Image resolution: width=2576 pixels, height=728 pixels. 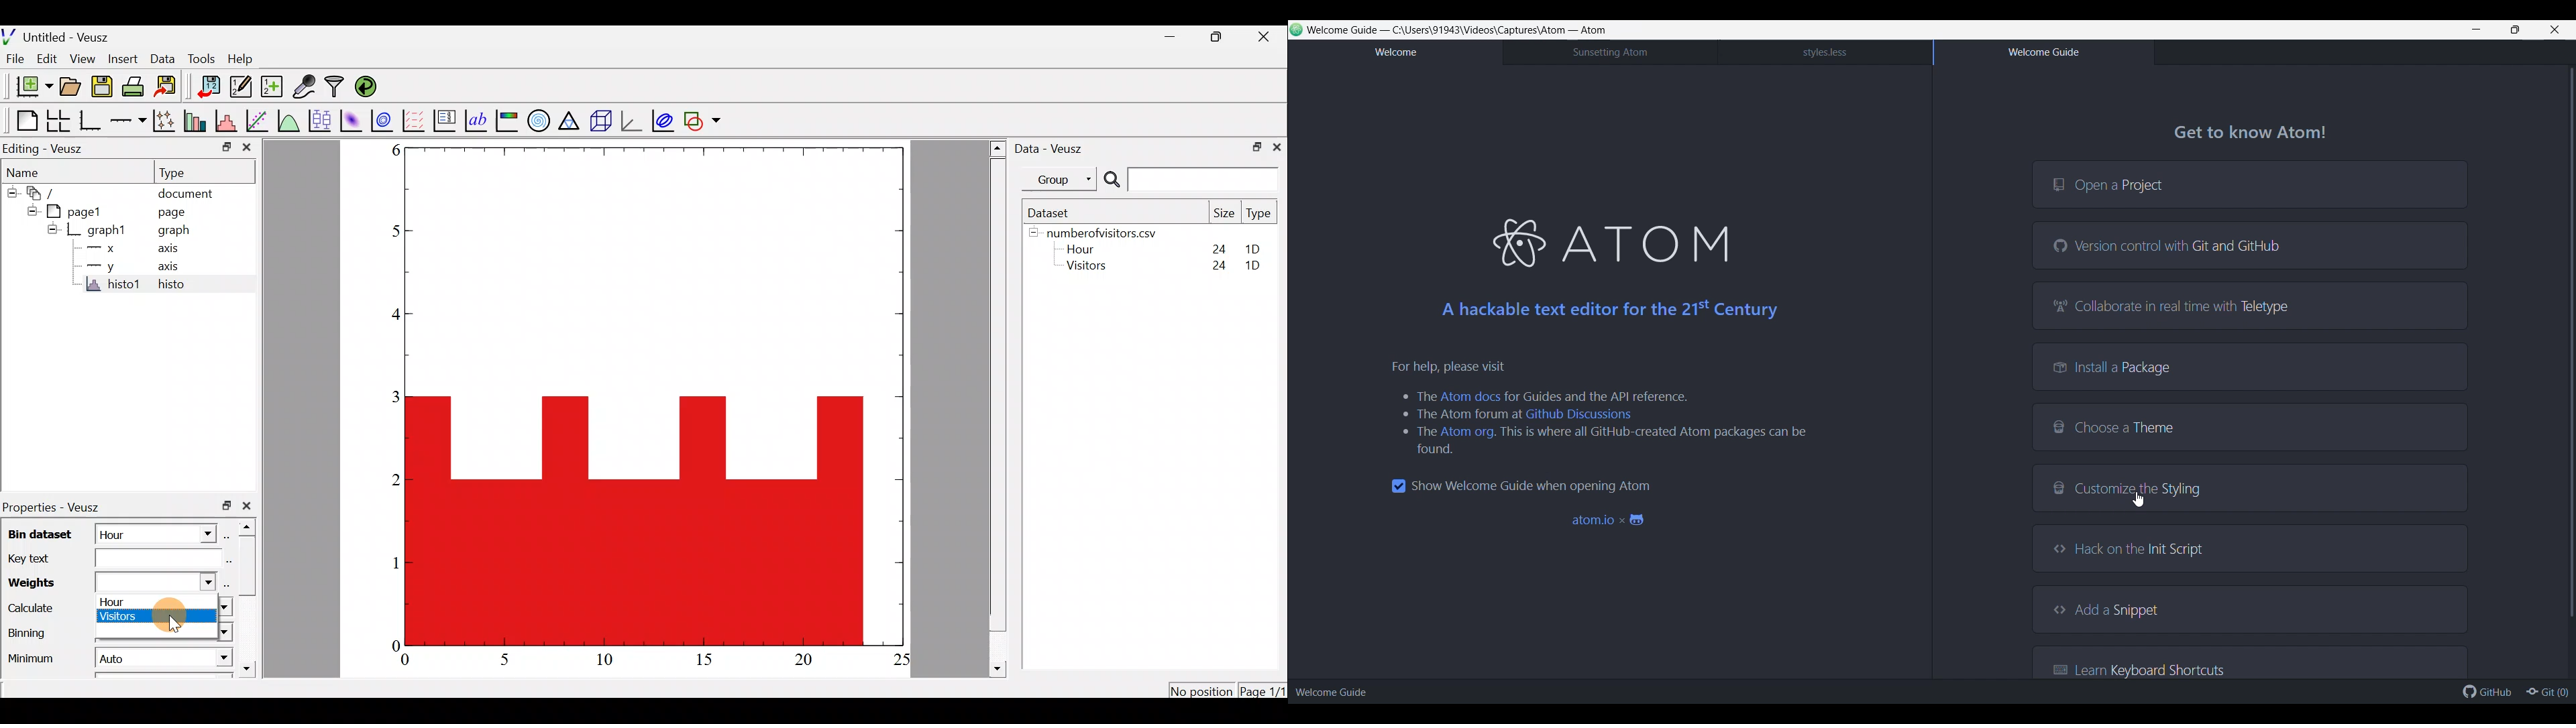 What do you see at coordinates (15, 59) in the screenshot?
I see `File` at bounding box center [15, 59].